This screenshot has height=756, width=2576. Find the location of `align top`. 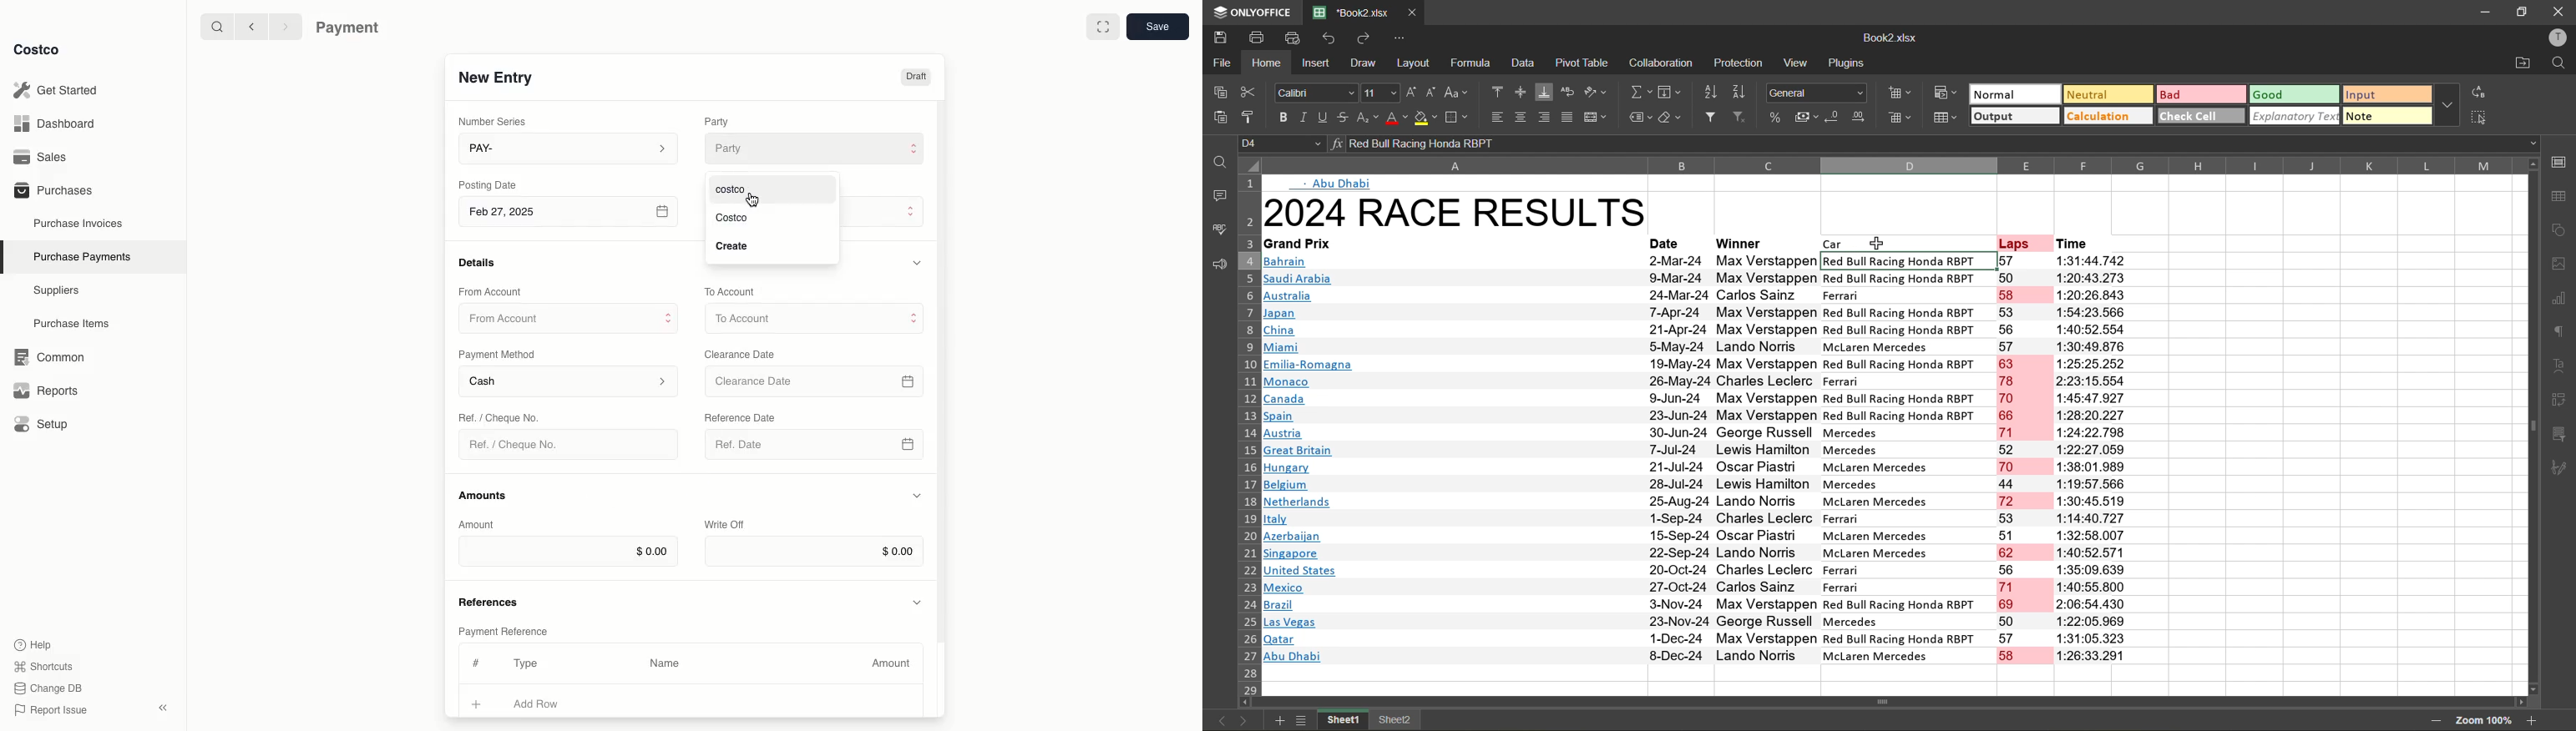

align top is located at coordinates (1497, 92).